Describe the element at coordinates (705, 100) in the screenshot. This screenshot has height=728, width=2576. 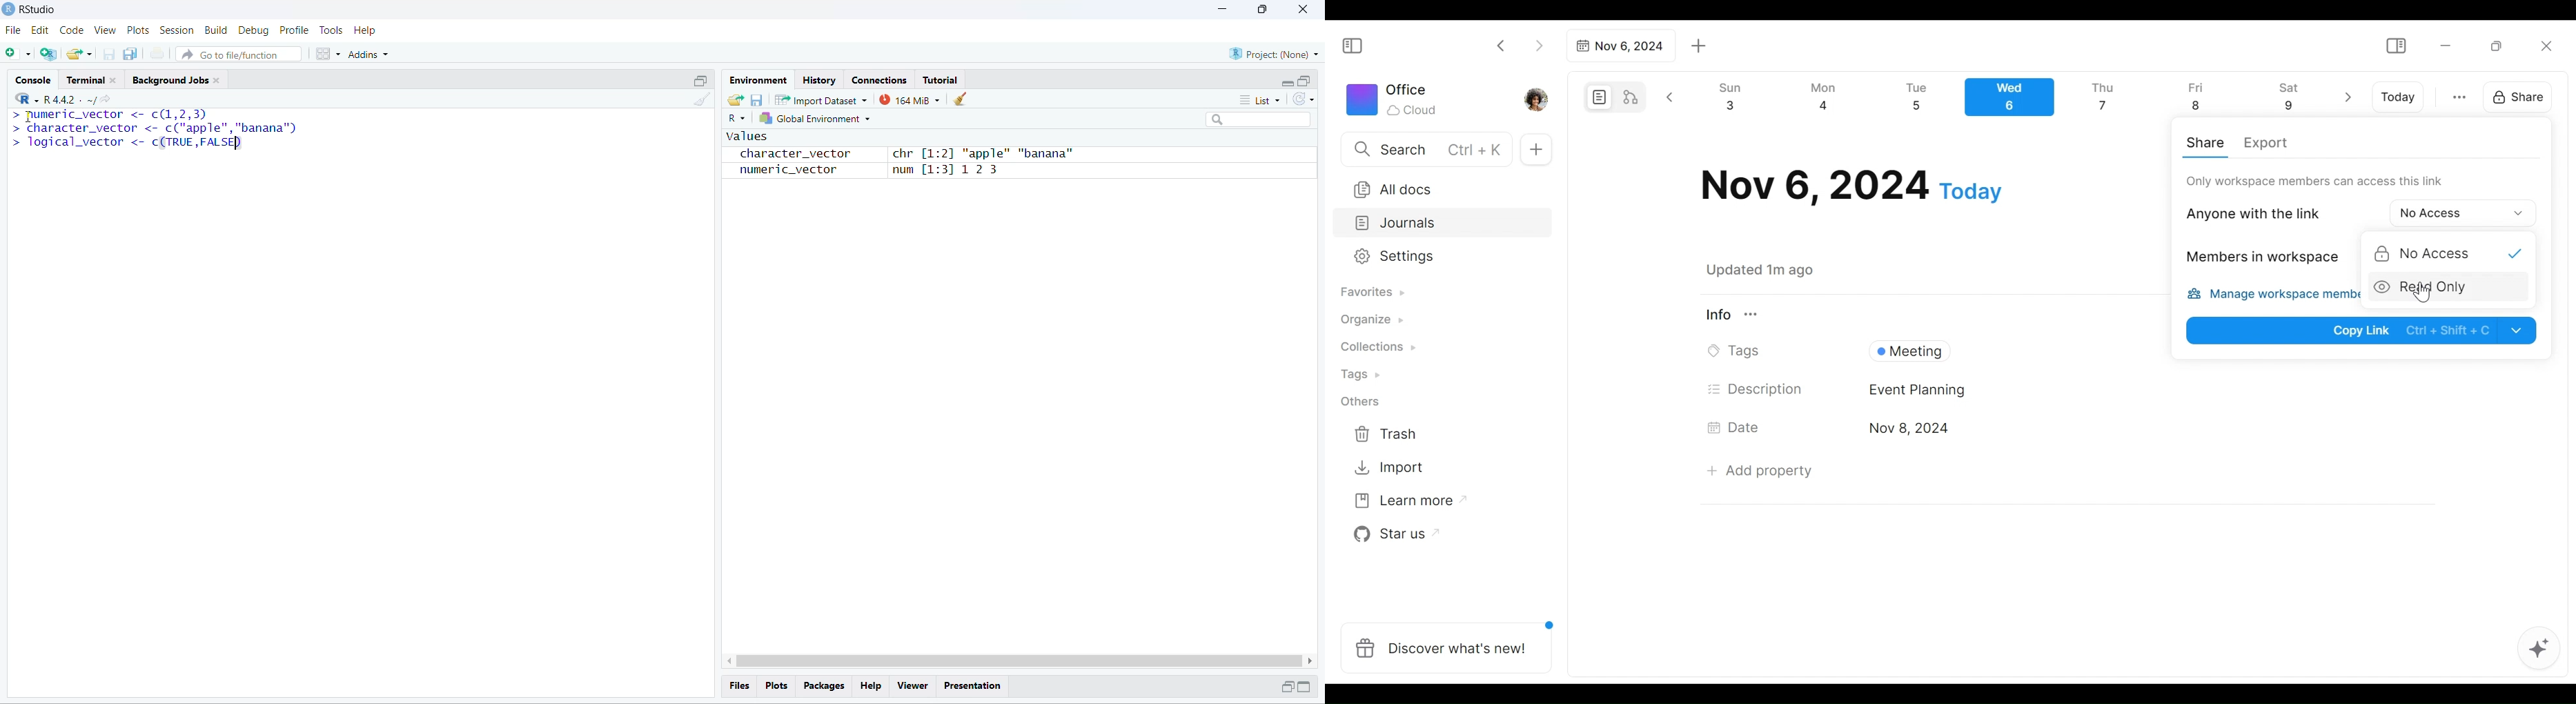
I see `clear console` at that location.